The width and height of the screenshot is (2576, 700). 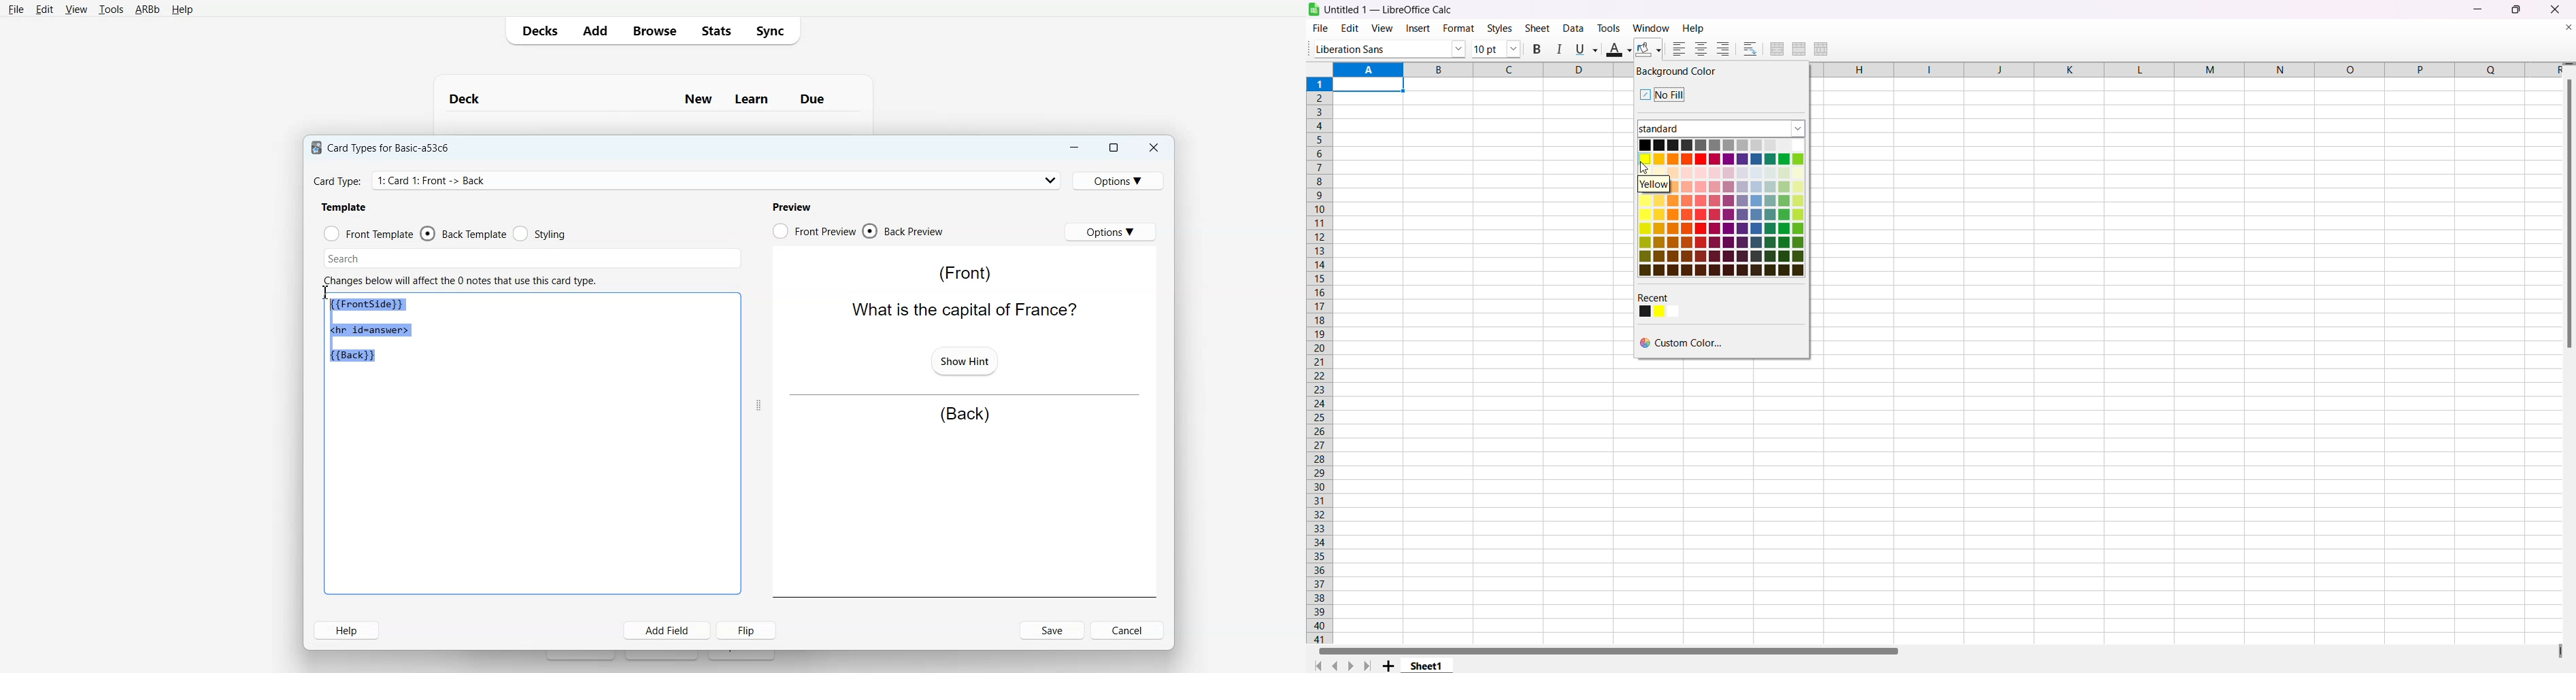 I want to click on Back Preview, so click(x=903, y=231).